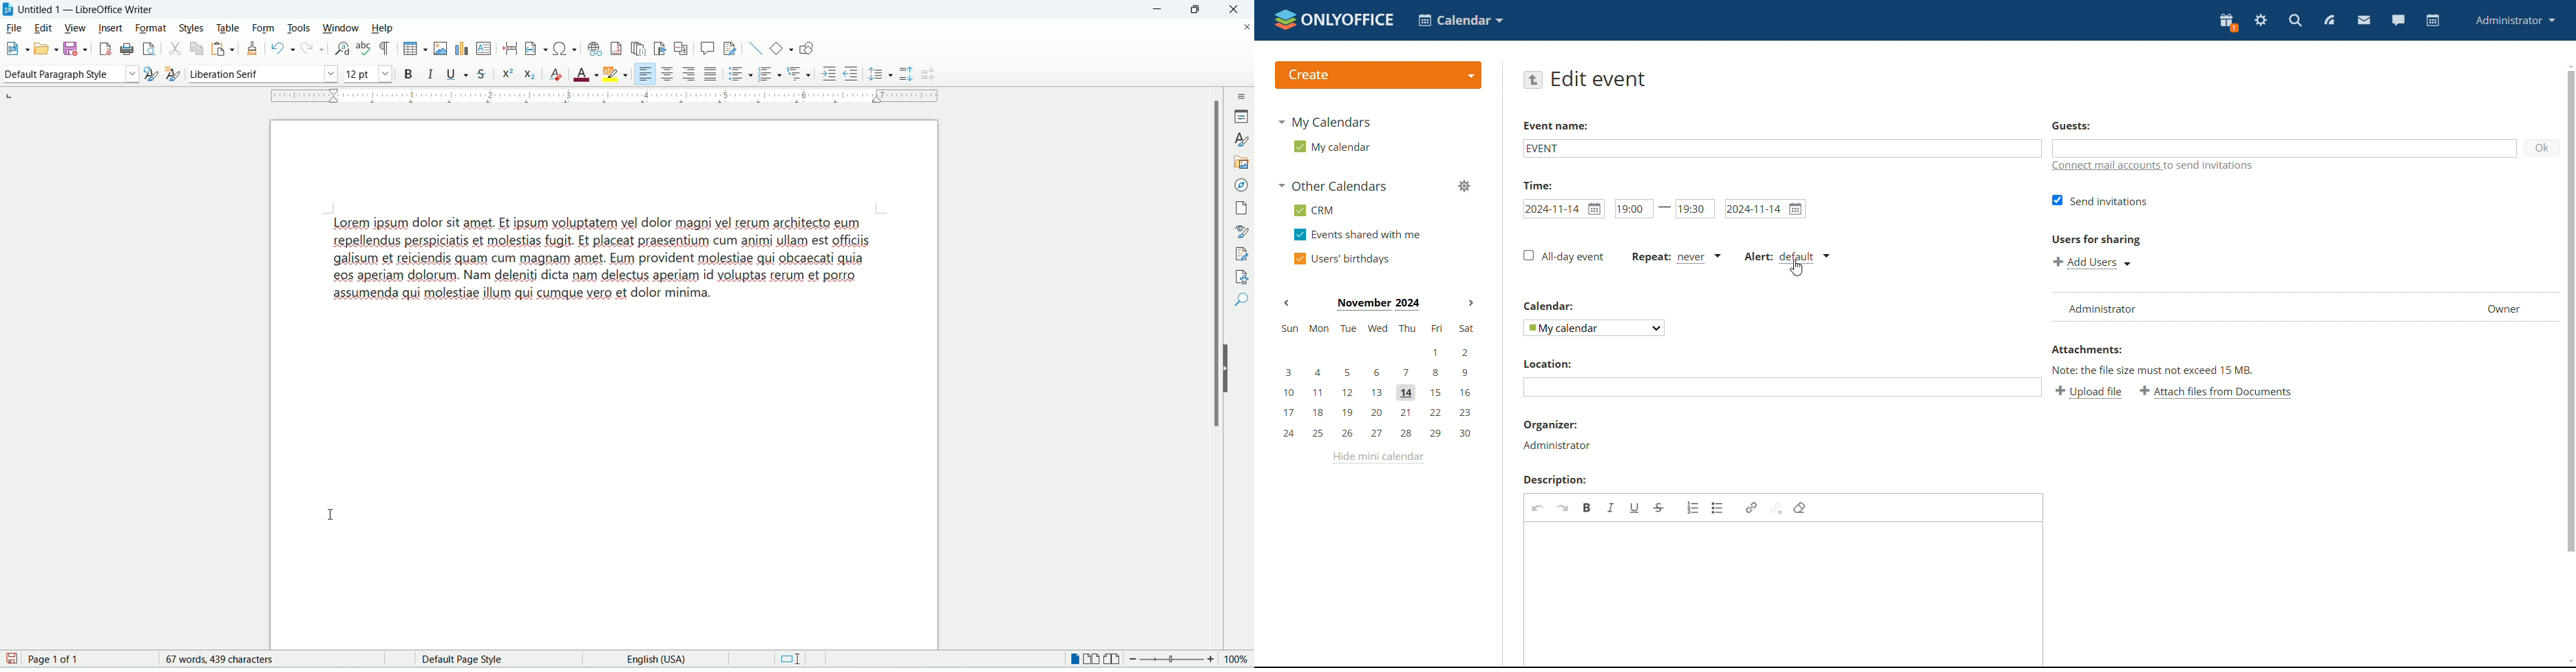  Describe the element at coordinates (709, 74) in the screenshot. I see `justified` at that location.